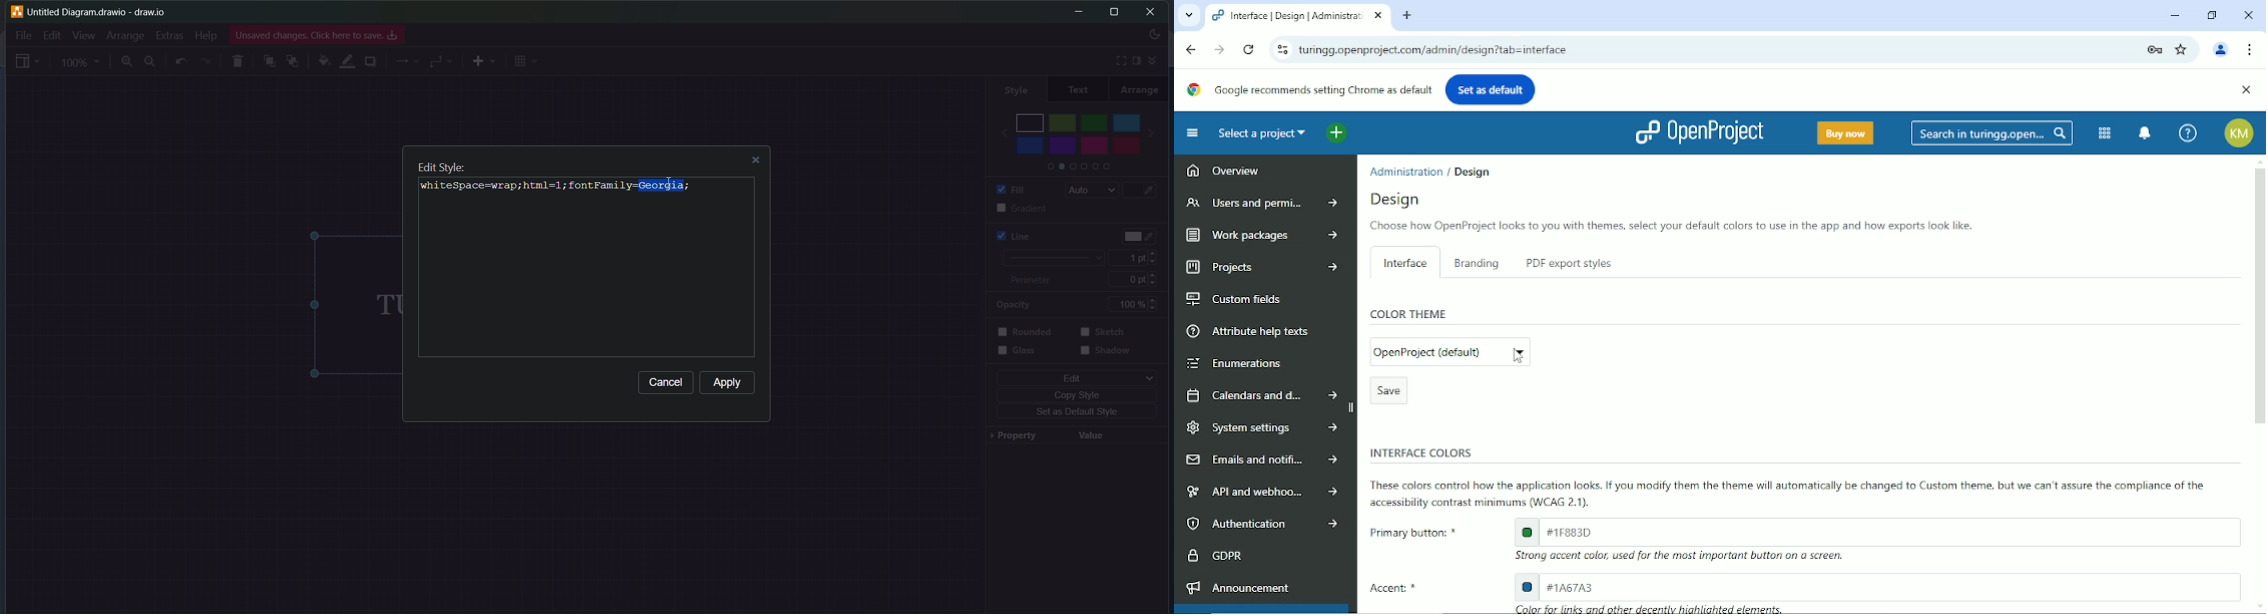 This screenshot has height=616, width=2268. What do you see at coordinates (28, 63) in the screenshot?
I see `sidebar` at bounding box center [28, 63].